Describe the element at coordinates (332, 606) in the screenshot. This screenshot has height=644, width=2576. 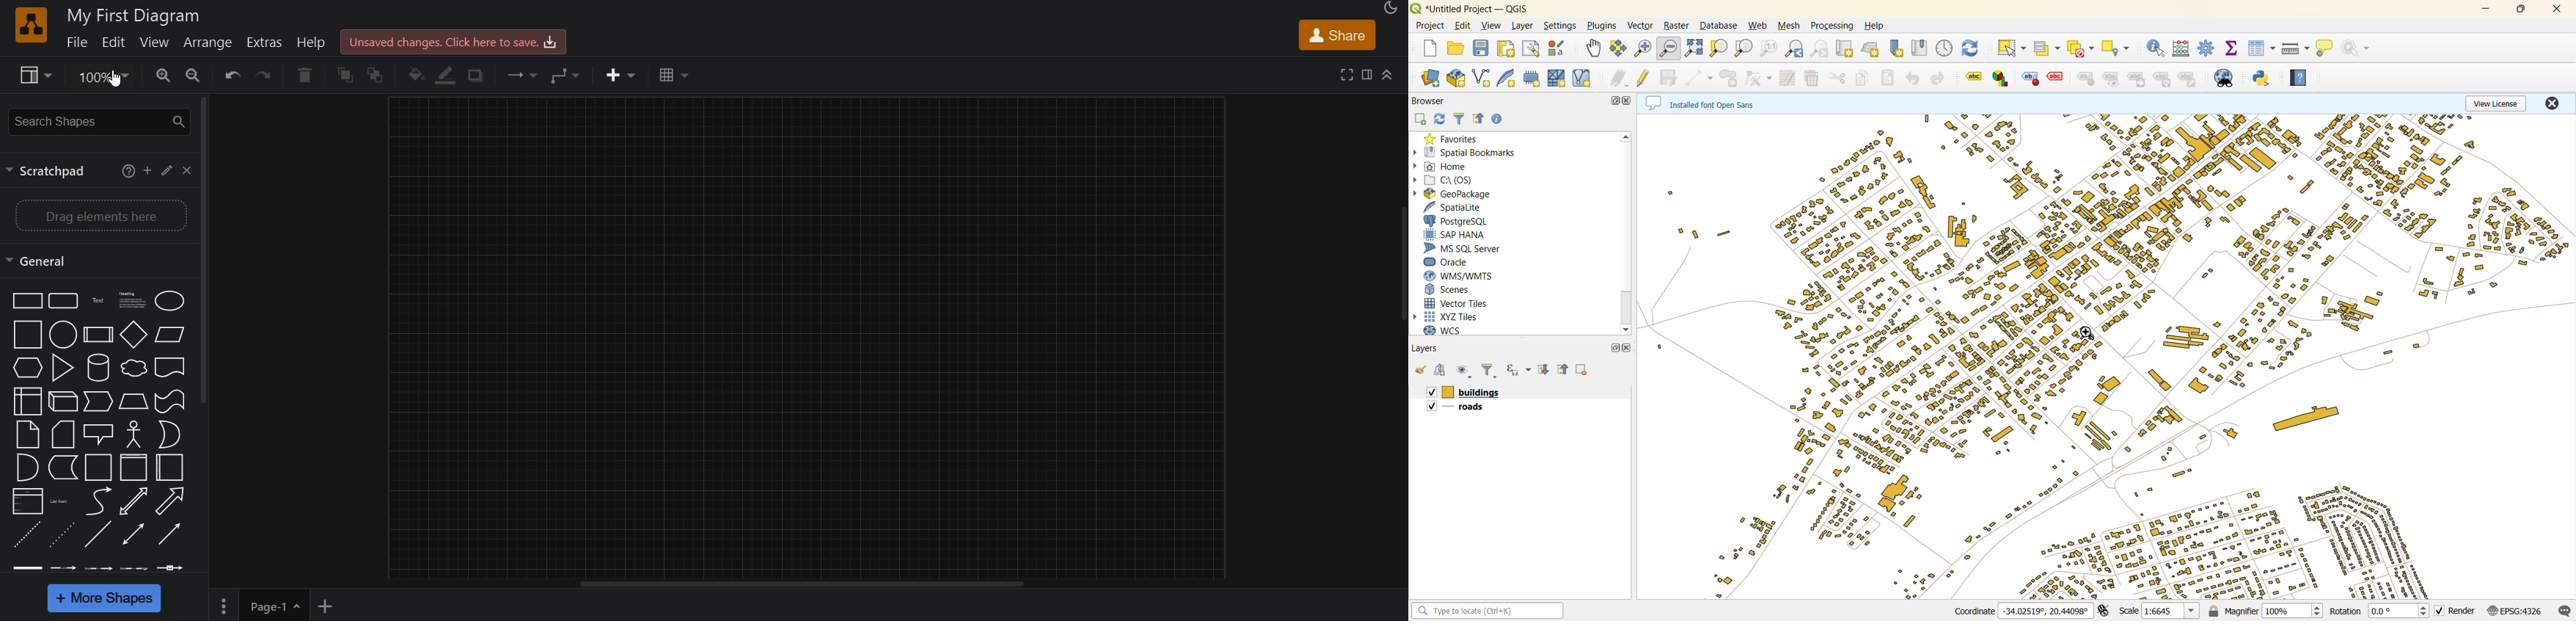
I see `add new page` at that location.